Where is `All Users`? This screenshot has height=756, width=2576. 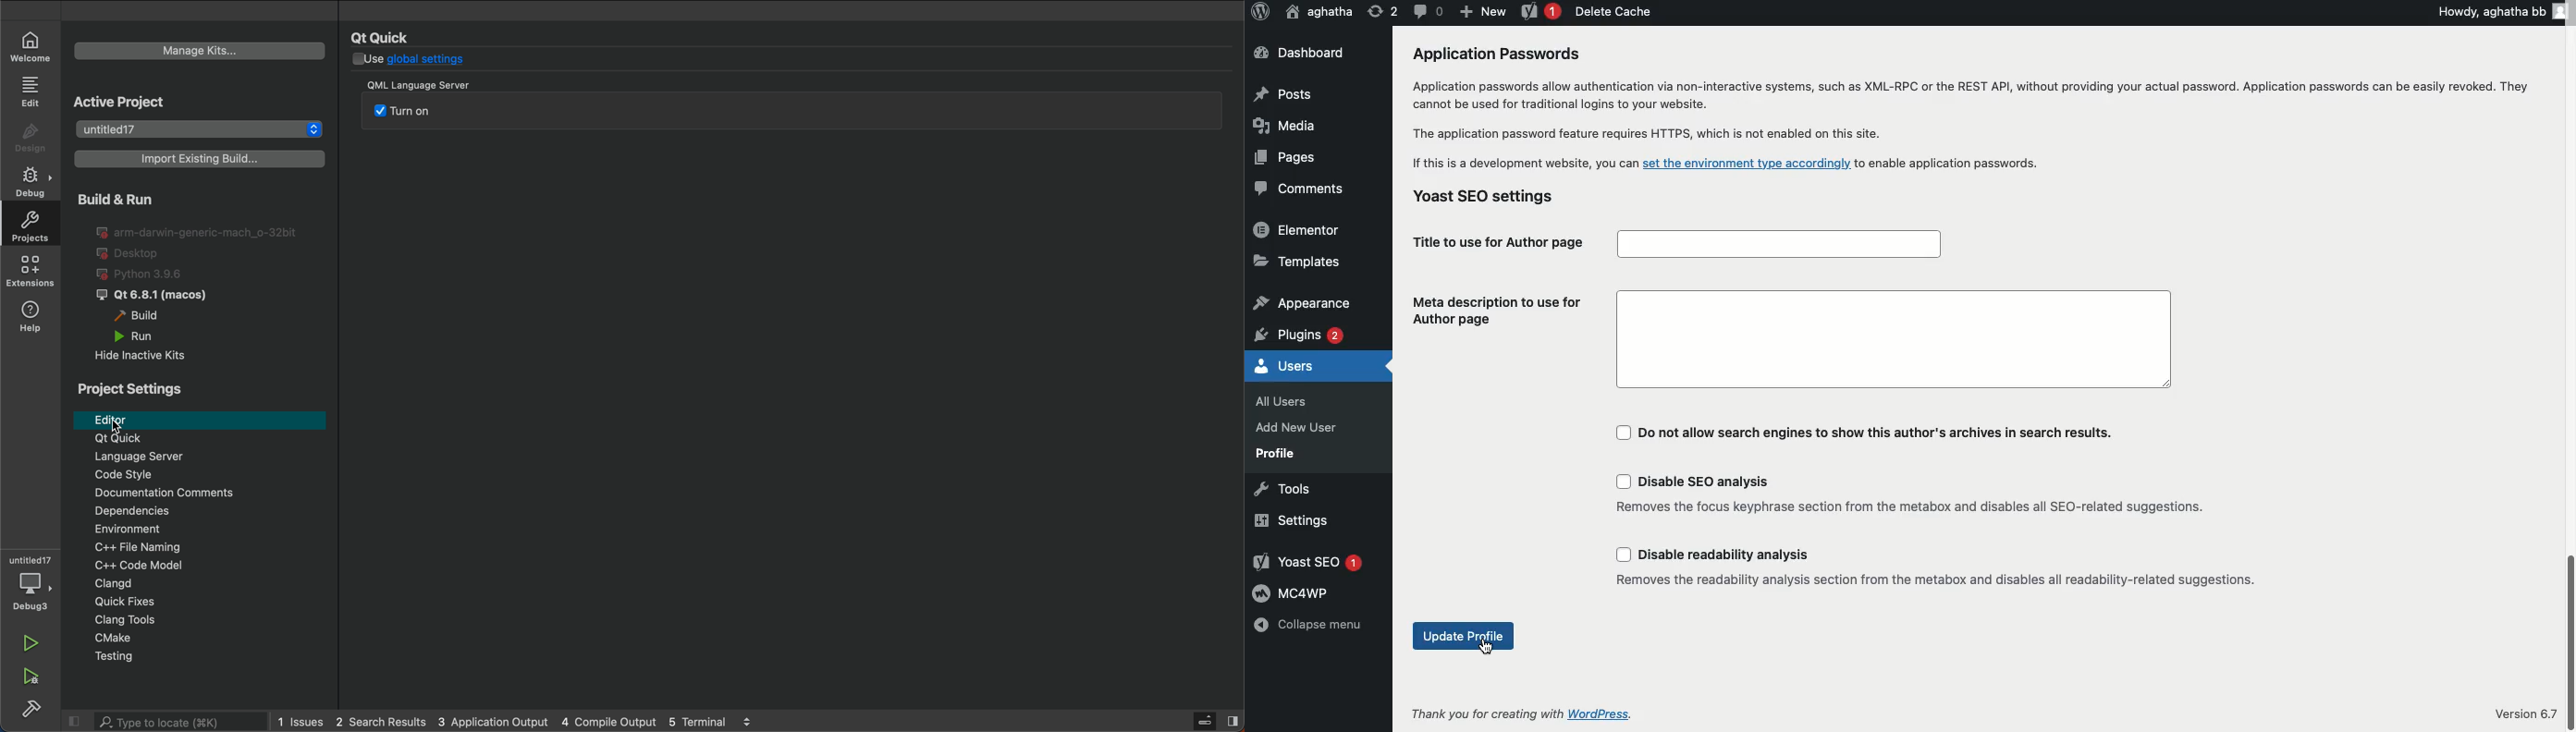 All Users is located at coordinates (1291, 399).